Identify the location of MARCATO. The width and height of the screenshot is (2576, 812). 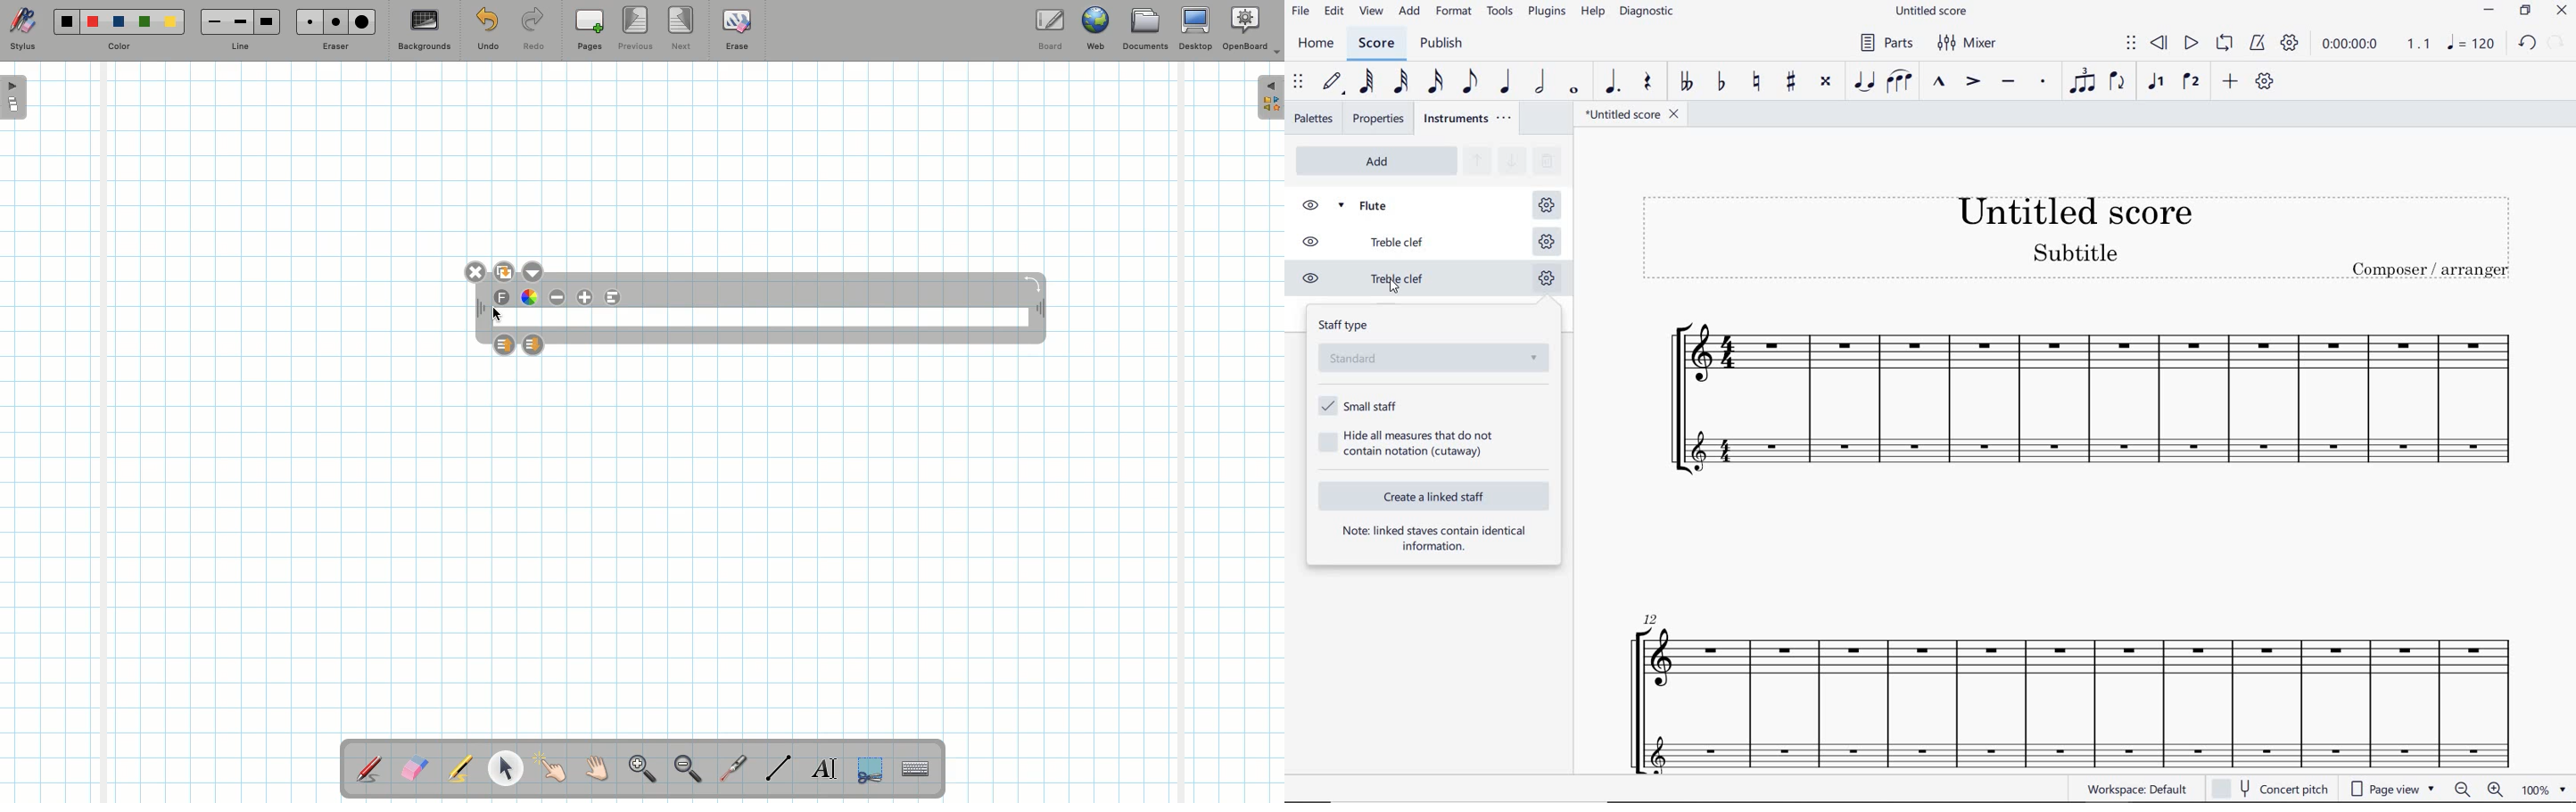
(1939, 82).